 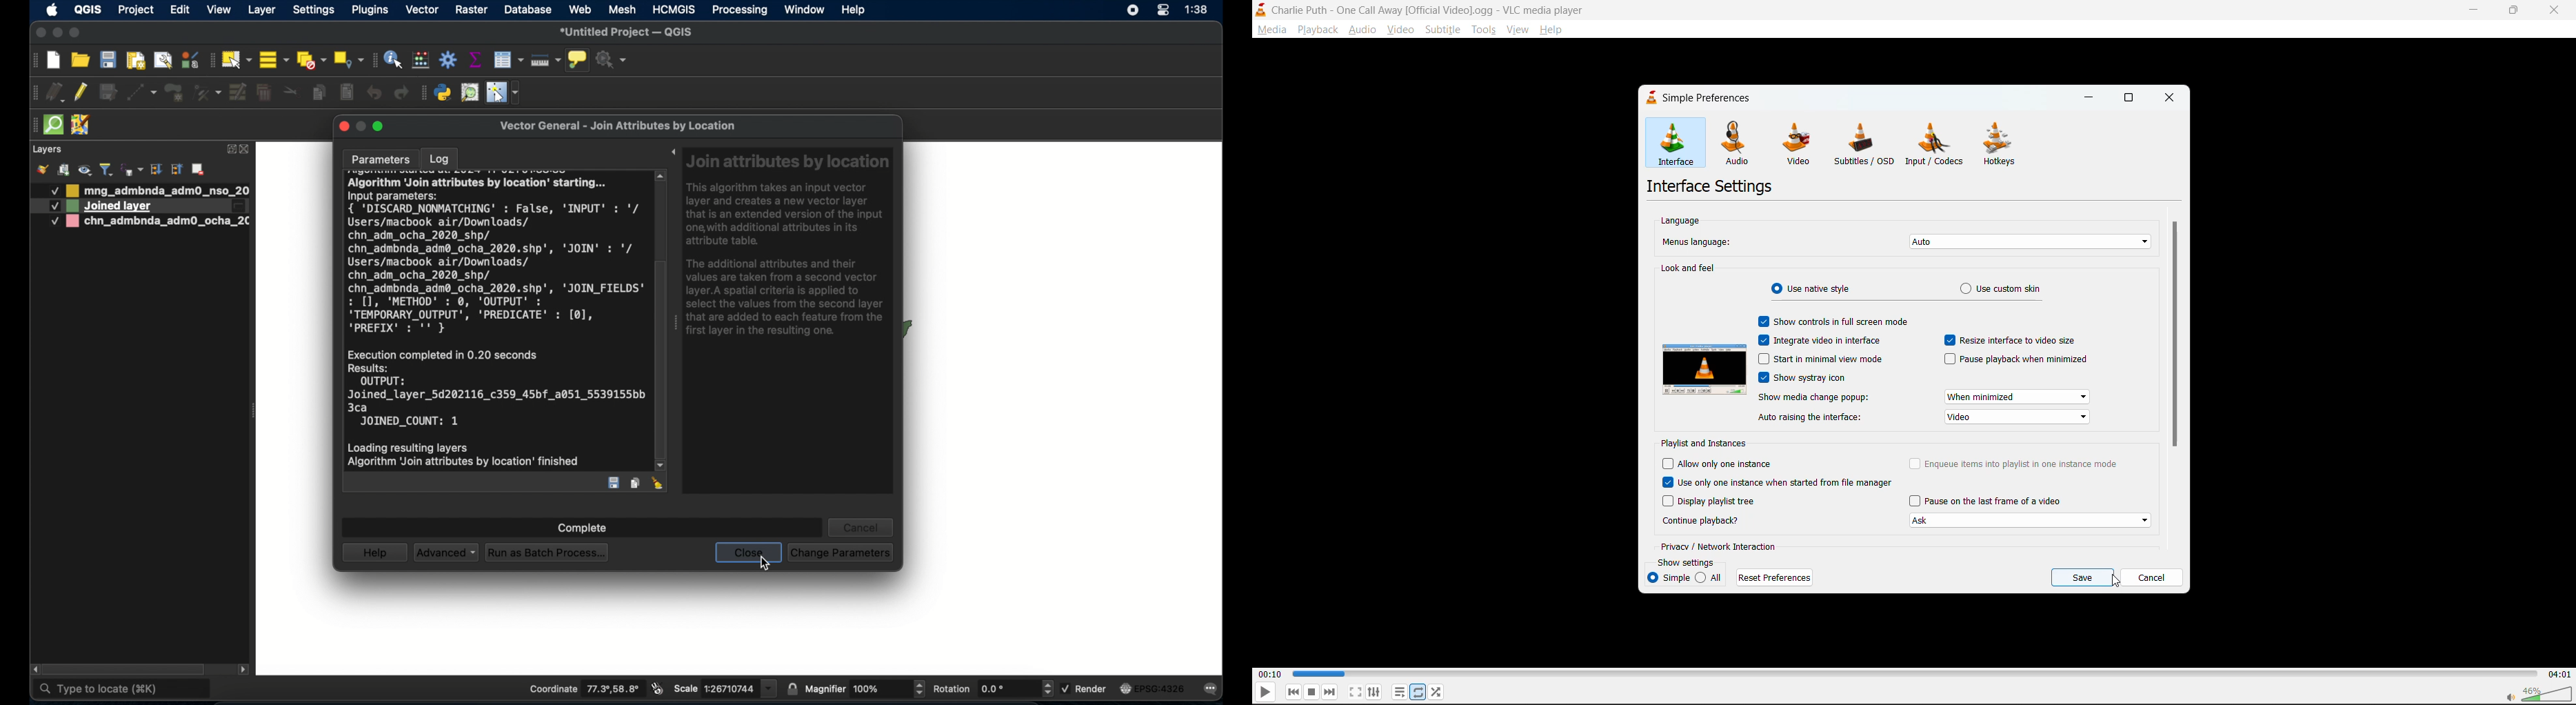 What do you see at coordinates (1831, 359) in the screenshot?
I see `start in minimal view` at bounding box center [1831, 359].